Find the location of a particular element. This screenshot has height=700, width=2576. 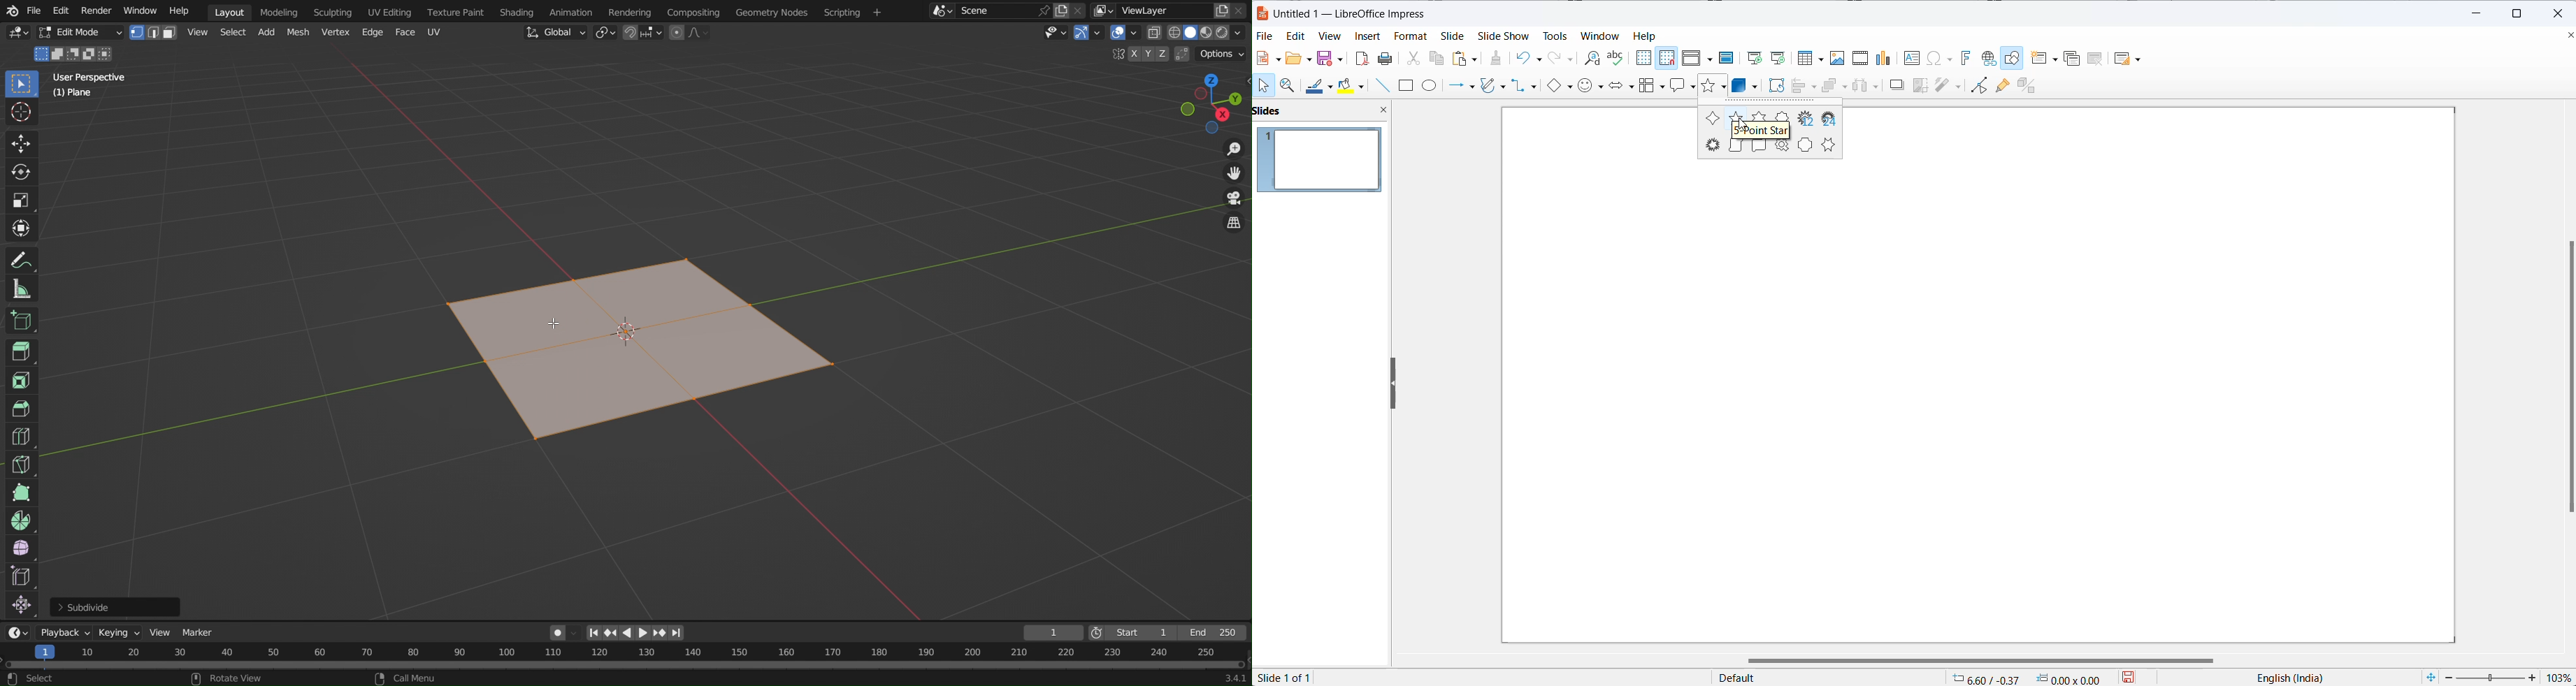

fit slide to current window is located at coordinates (2431, 677).